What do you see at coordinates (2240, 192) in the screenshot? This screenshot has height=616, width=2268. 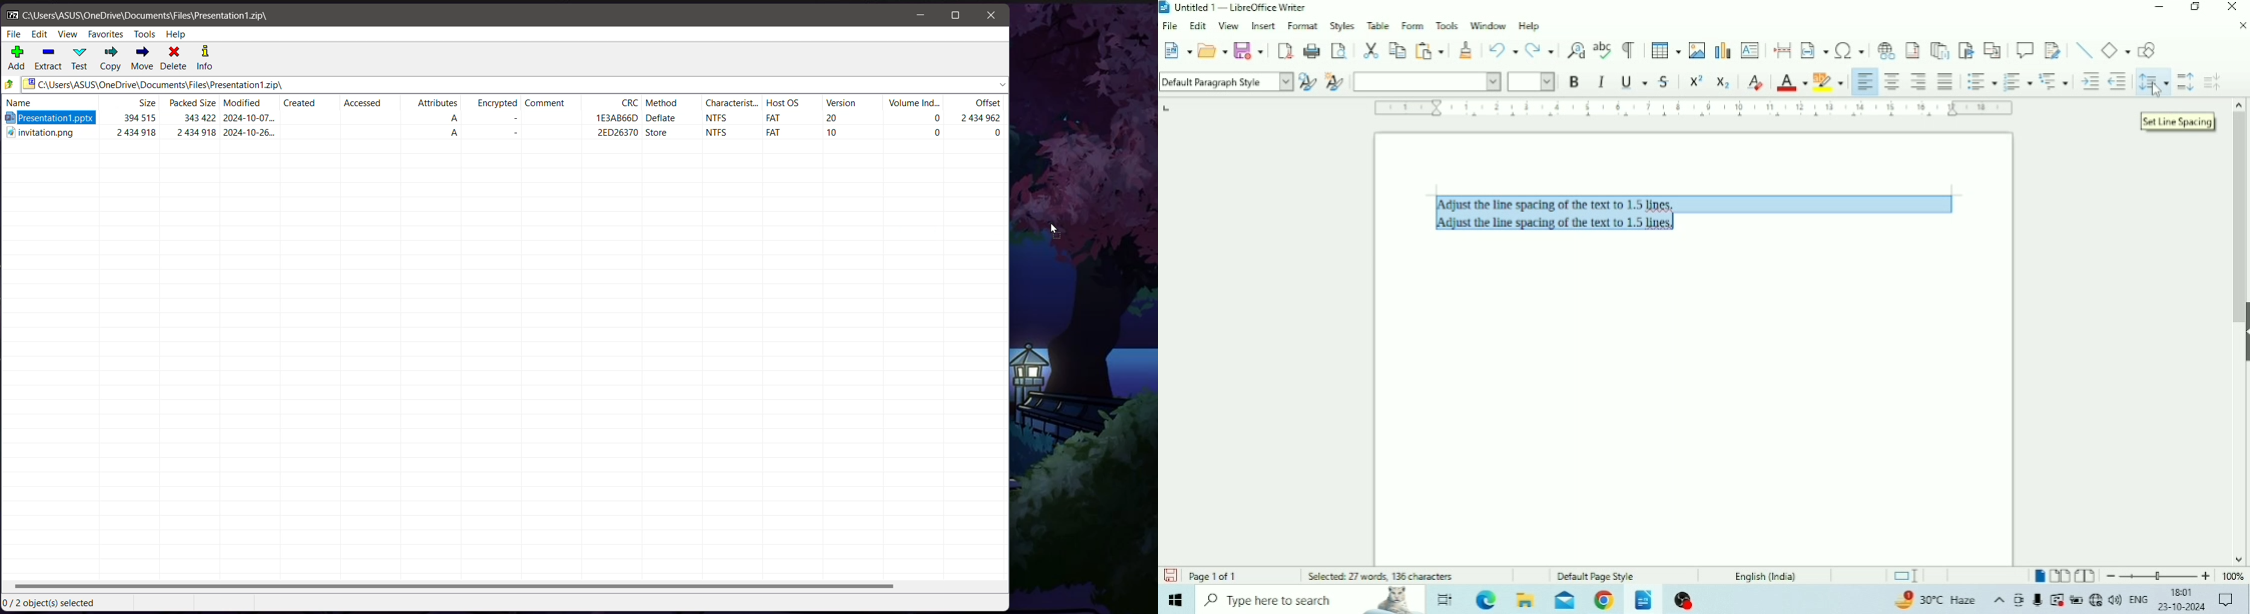 I see `Vertical scrollbar` at bounding box center [2240, 192].